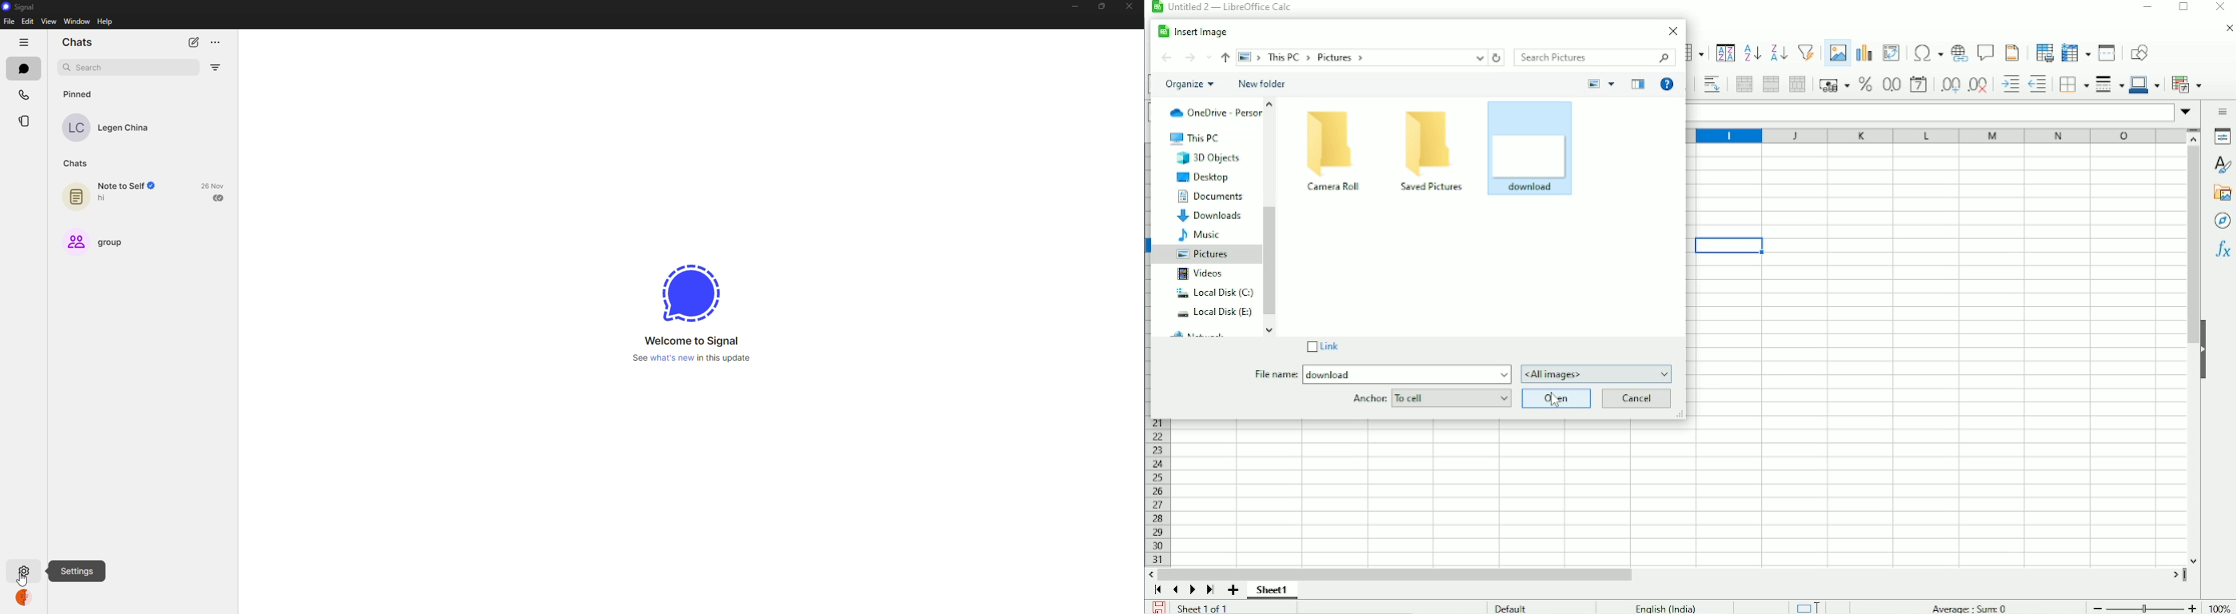 This screenshot has width=2240, height=616. Describe the element at coordinates (1593, 83) in the screenshot. I see `Change your view` at that location.